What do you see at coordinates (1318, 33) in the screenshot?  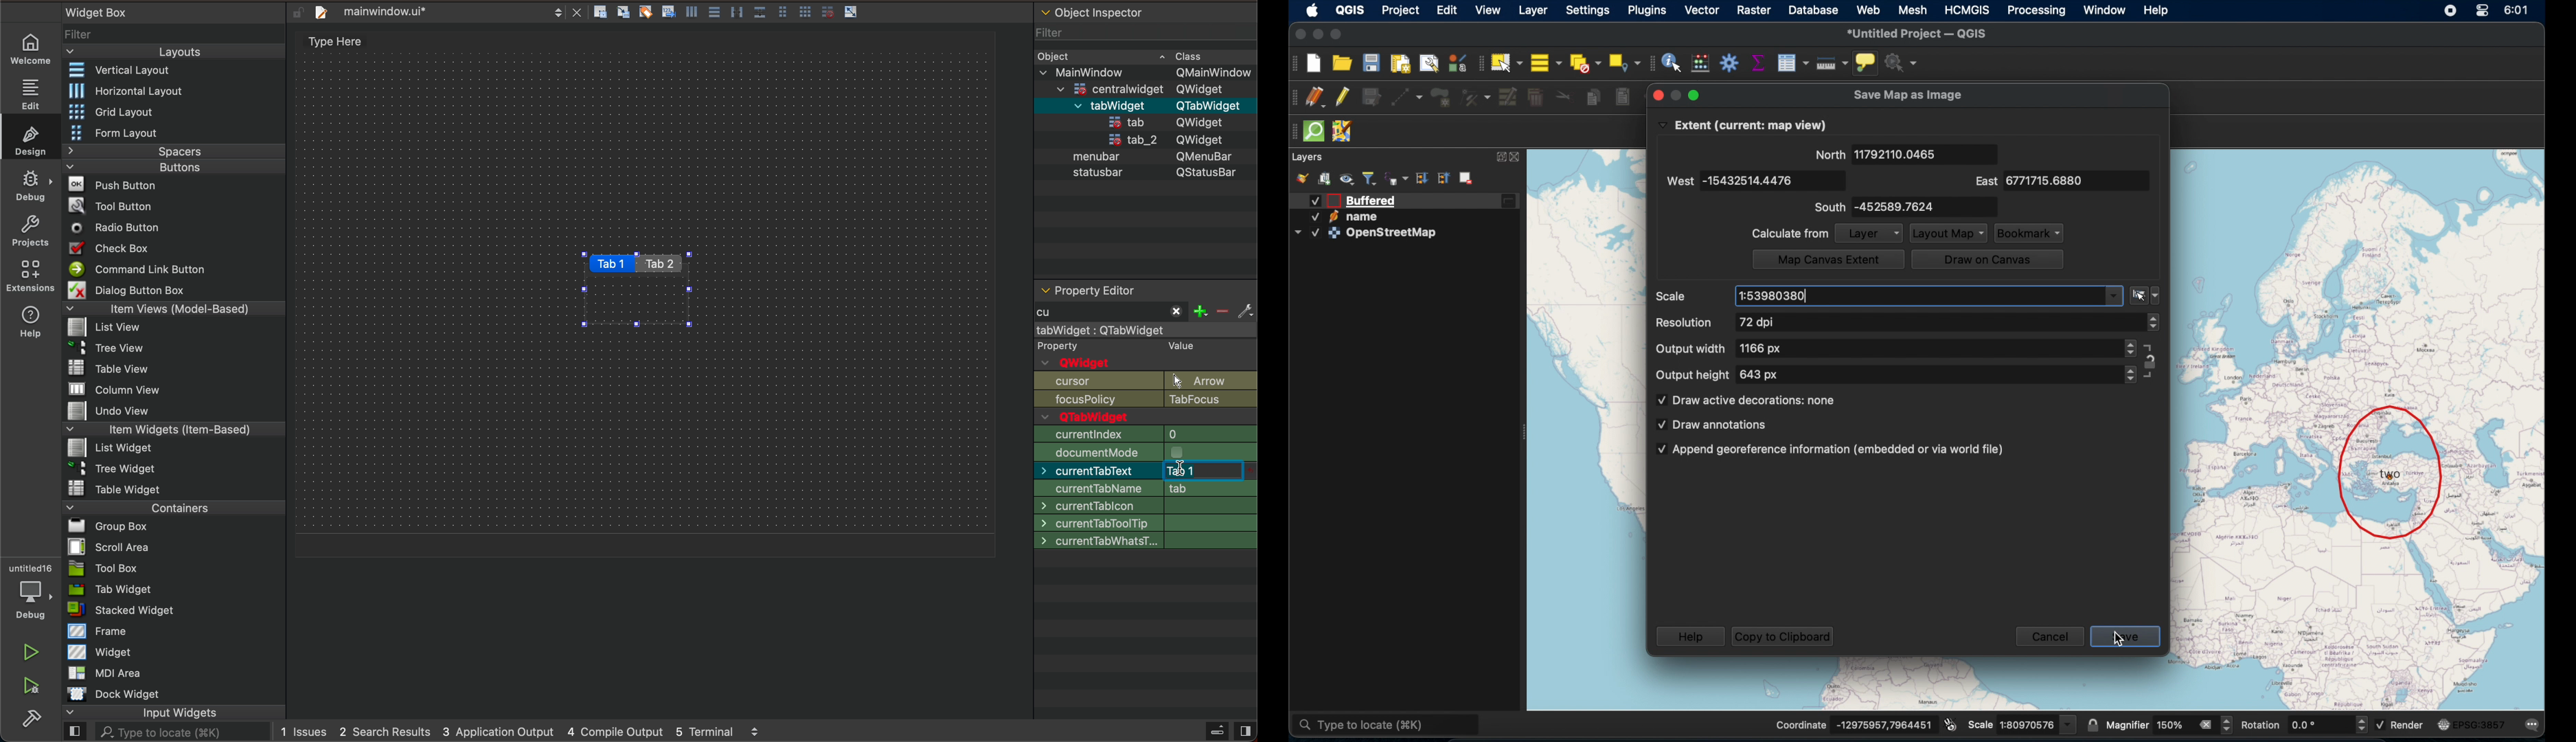 I see `minimize ` at bounding box center [1318, 33].